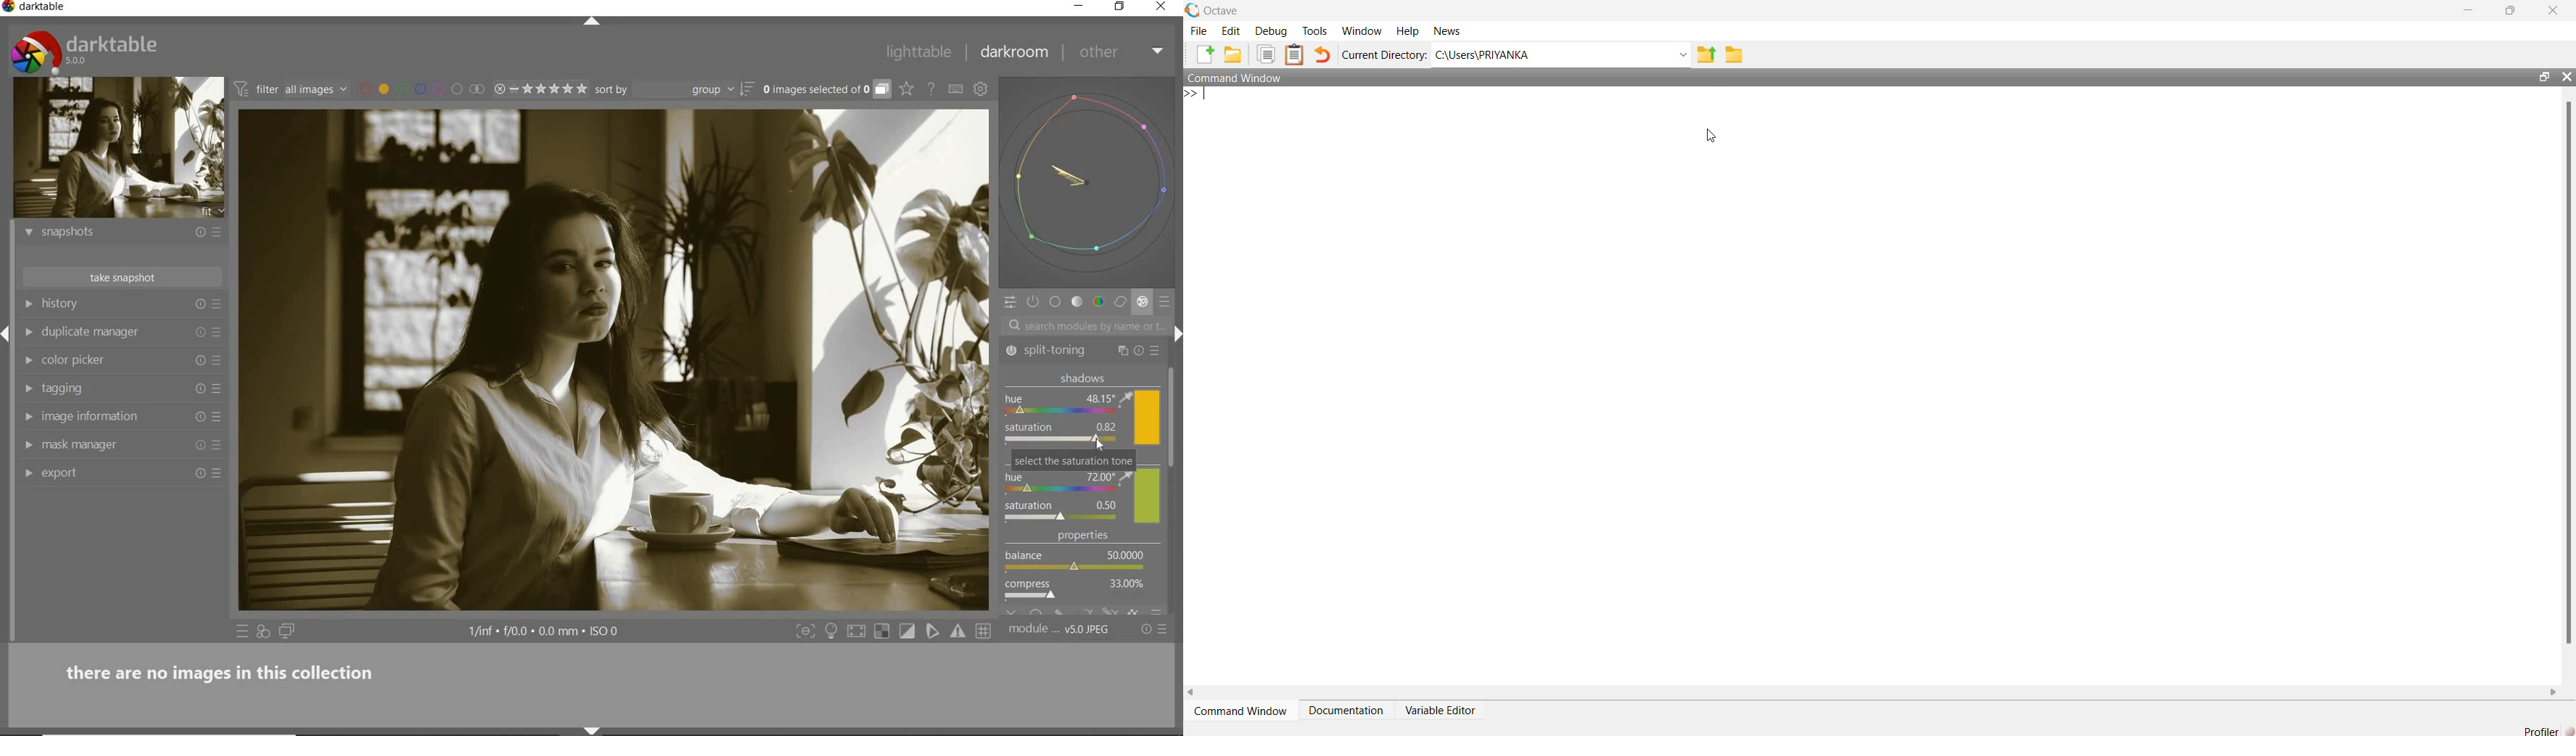 This screenshot has height=756, width=2576. Describe the element at coordinates (1143, 303) in the screenshot. I see `effect` at that location.